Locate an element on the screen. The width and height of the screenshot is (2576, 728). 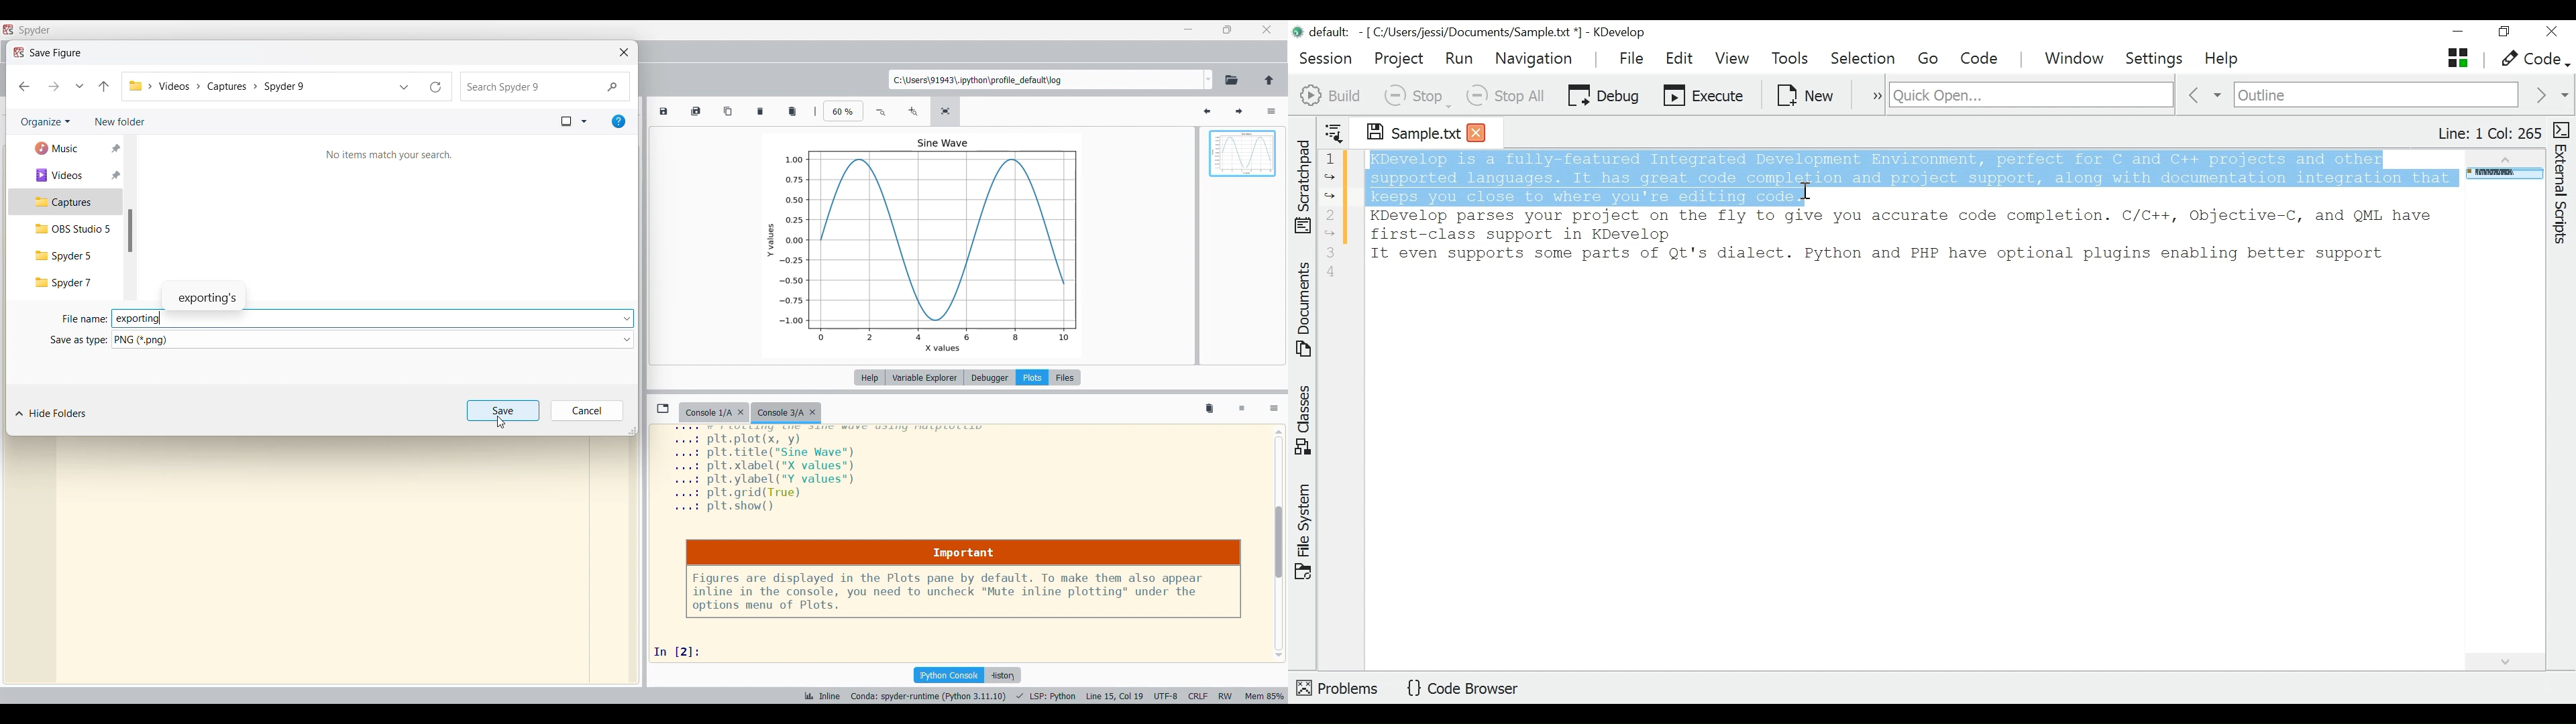
Name options is located at coordinates (627, 318).